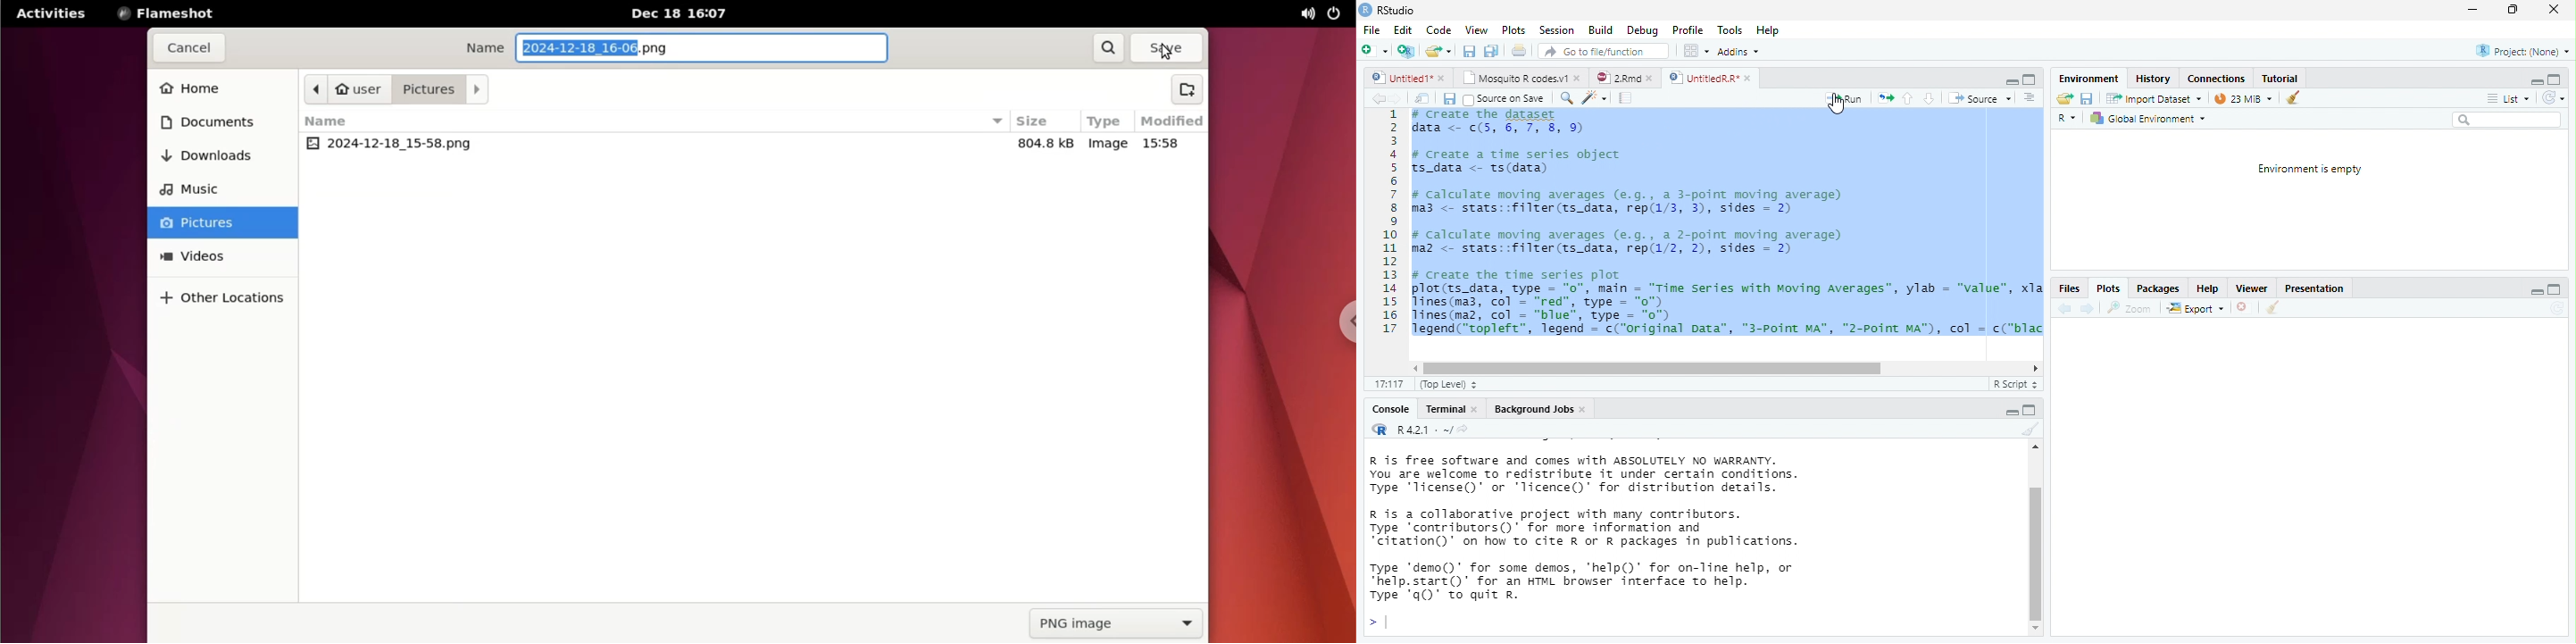 Image resolution: width=2576 pixels, height=644 pixels. I want to click on Edit, so click(1403, 29).